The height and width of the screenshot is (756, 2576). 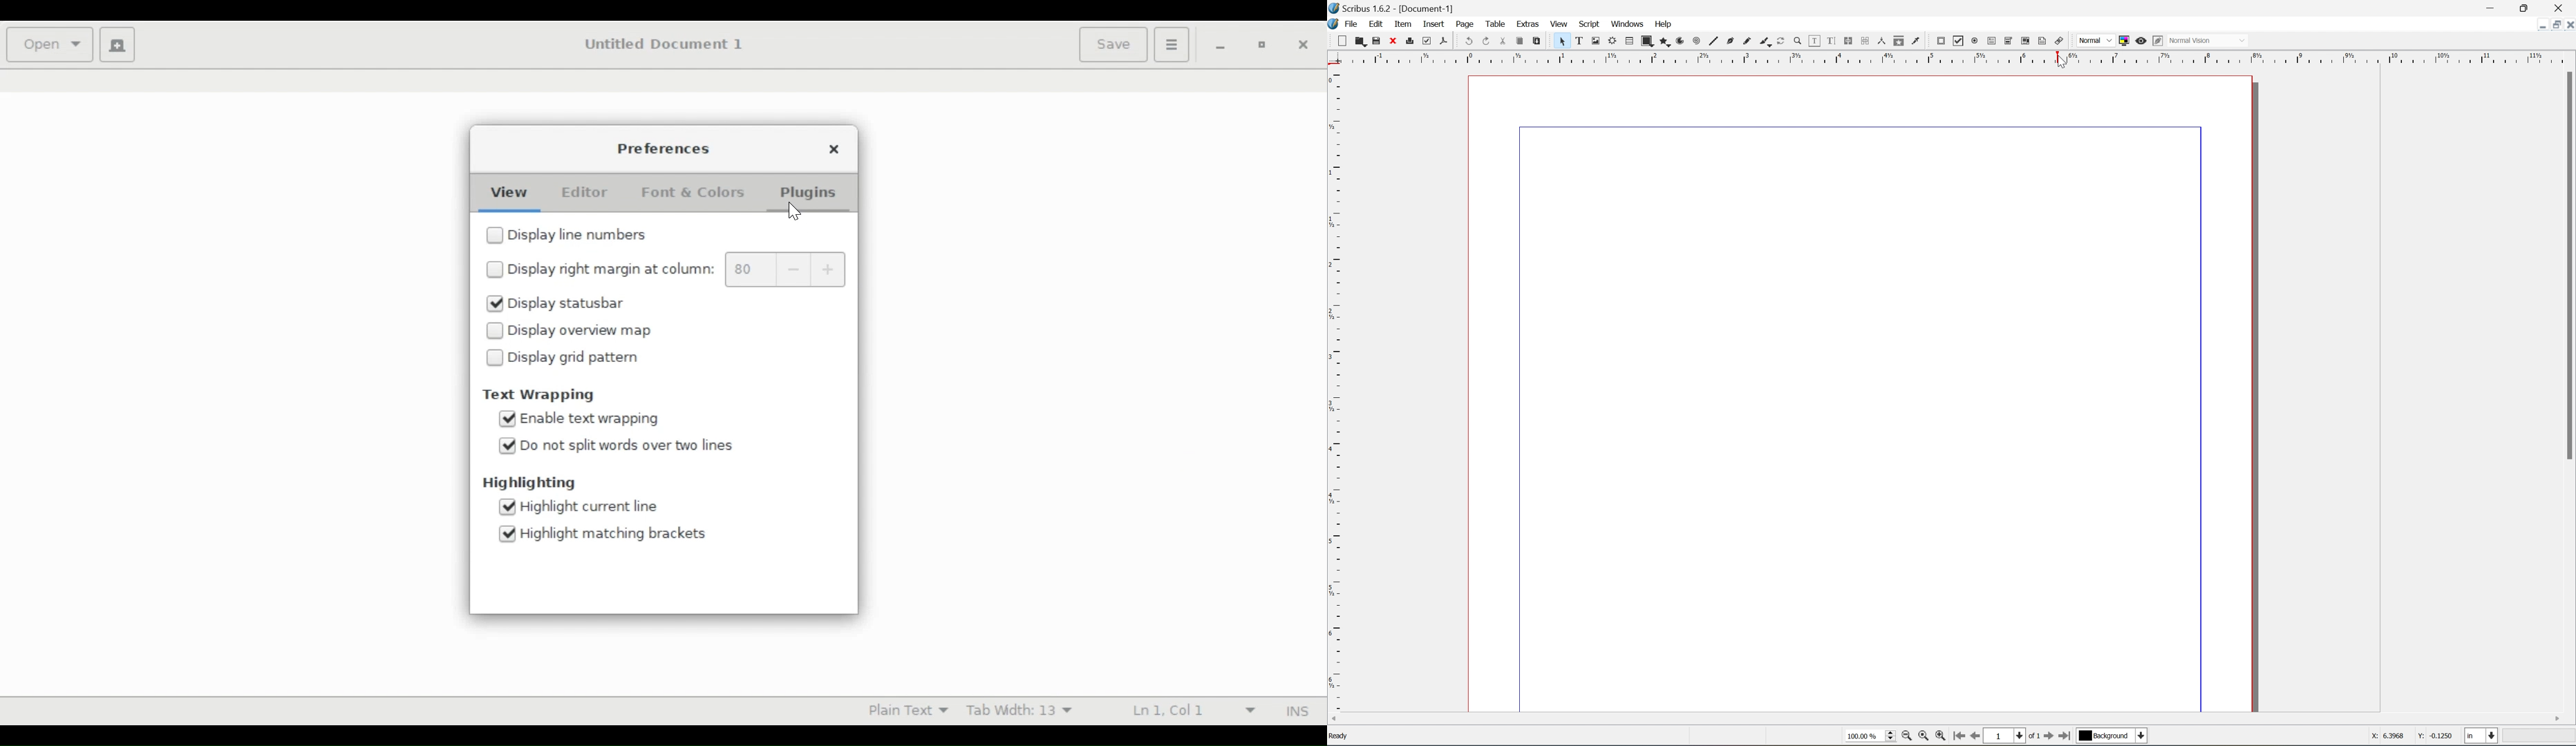 What do you see at coordinates (810, 194) in the screenshot?
I see `Plugins` at bounding box center [810, 194].